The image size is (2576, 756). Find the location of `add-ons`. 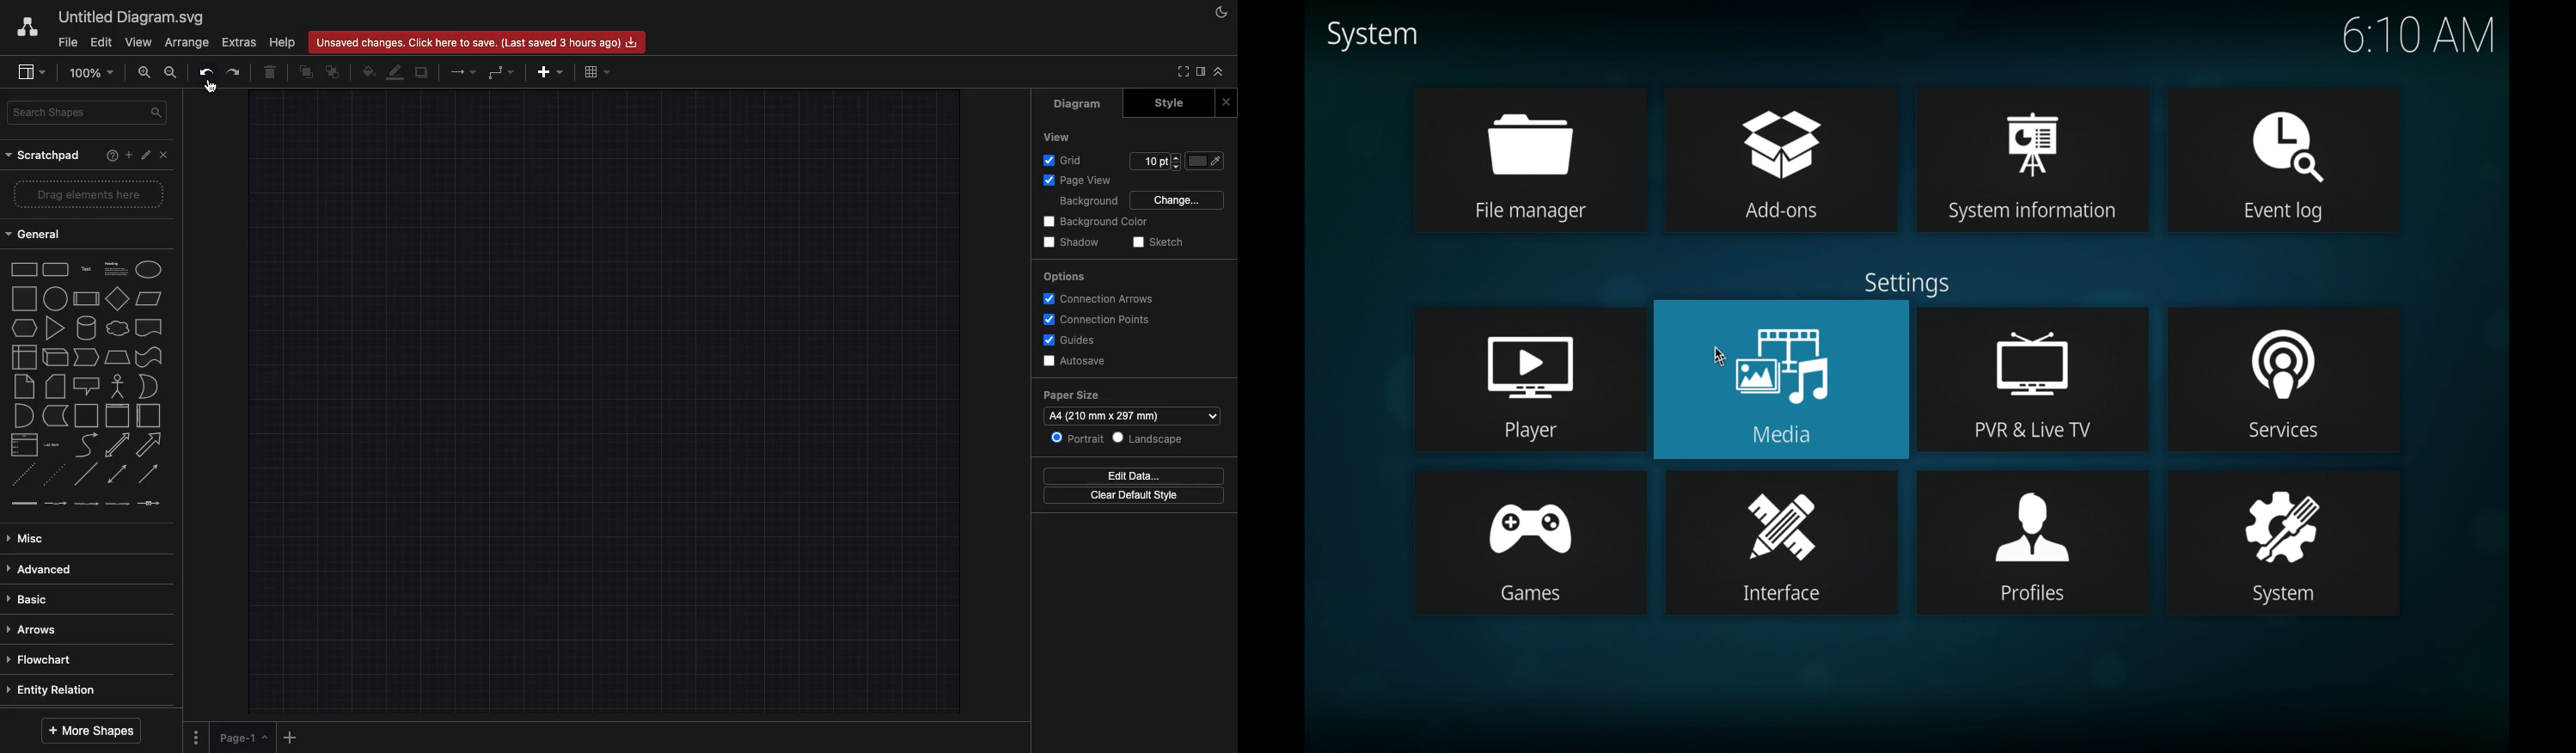

add-ons is located at coordinates (1782, 158).